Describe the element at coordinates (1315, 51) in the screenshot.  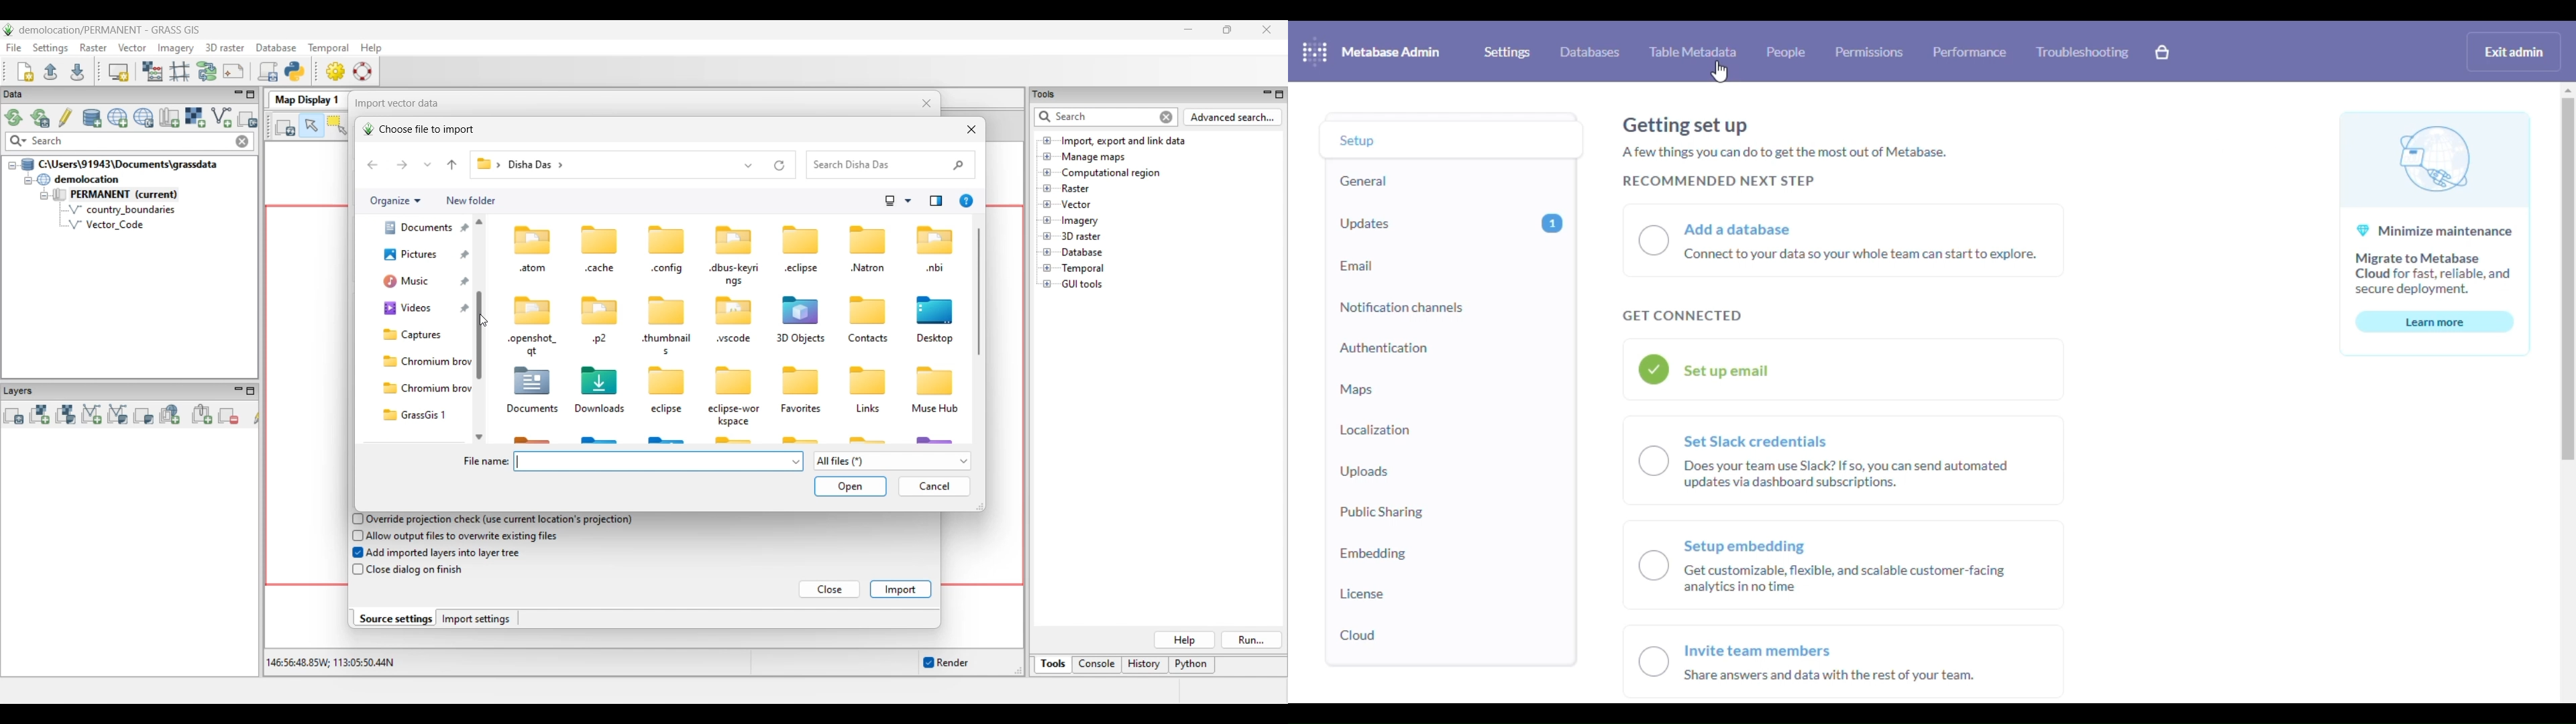
I see `logo` at that location.